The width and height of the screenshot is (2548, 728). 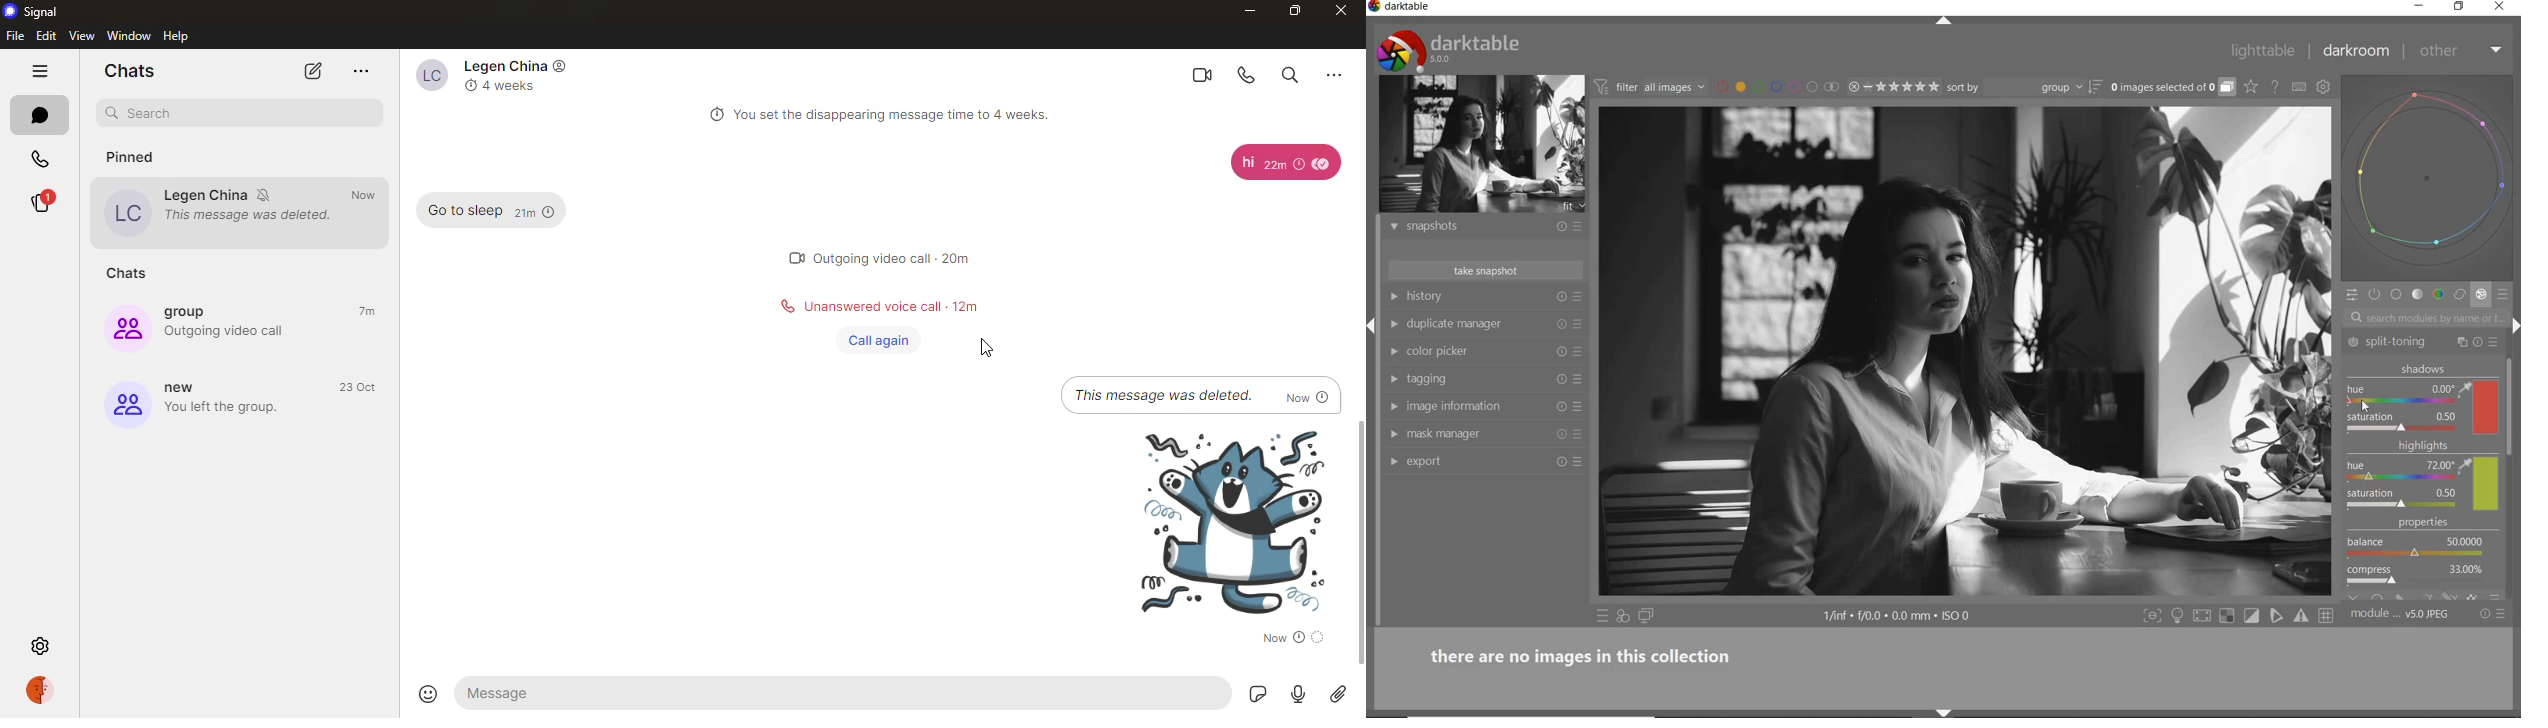 What do you see at coordinates (430, 76) in the screenshot?
I see `Legen China` at bounding box center [430, 76].